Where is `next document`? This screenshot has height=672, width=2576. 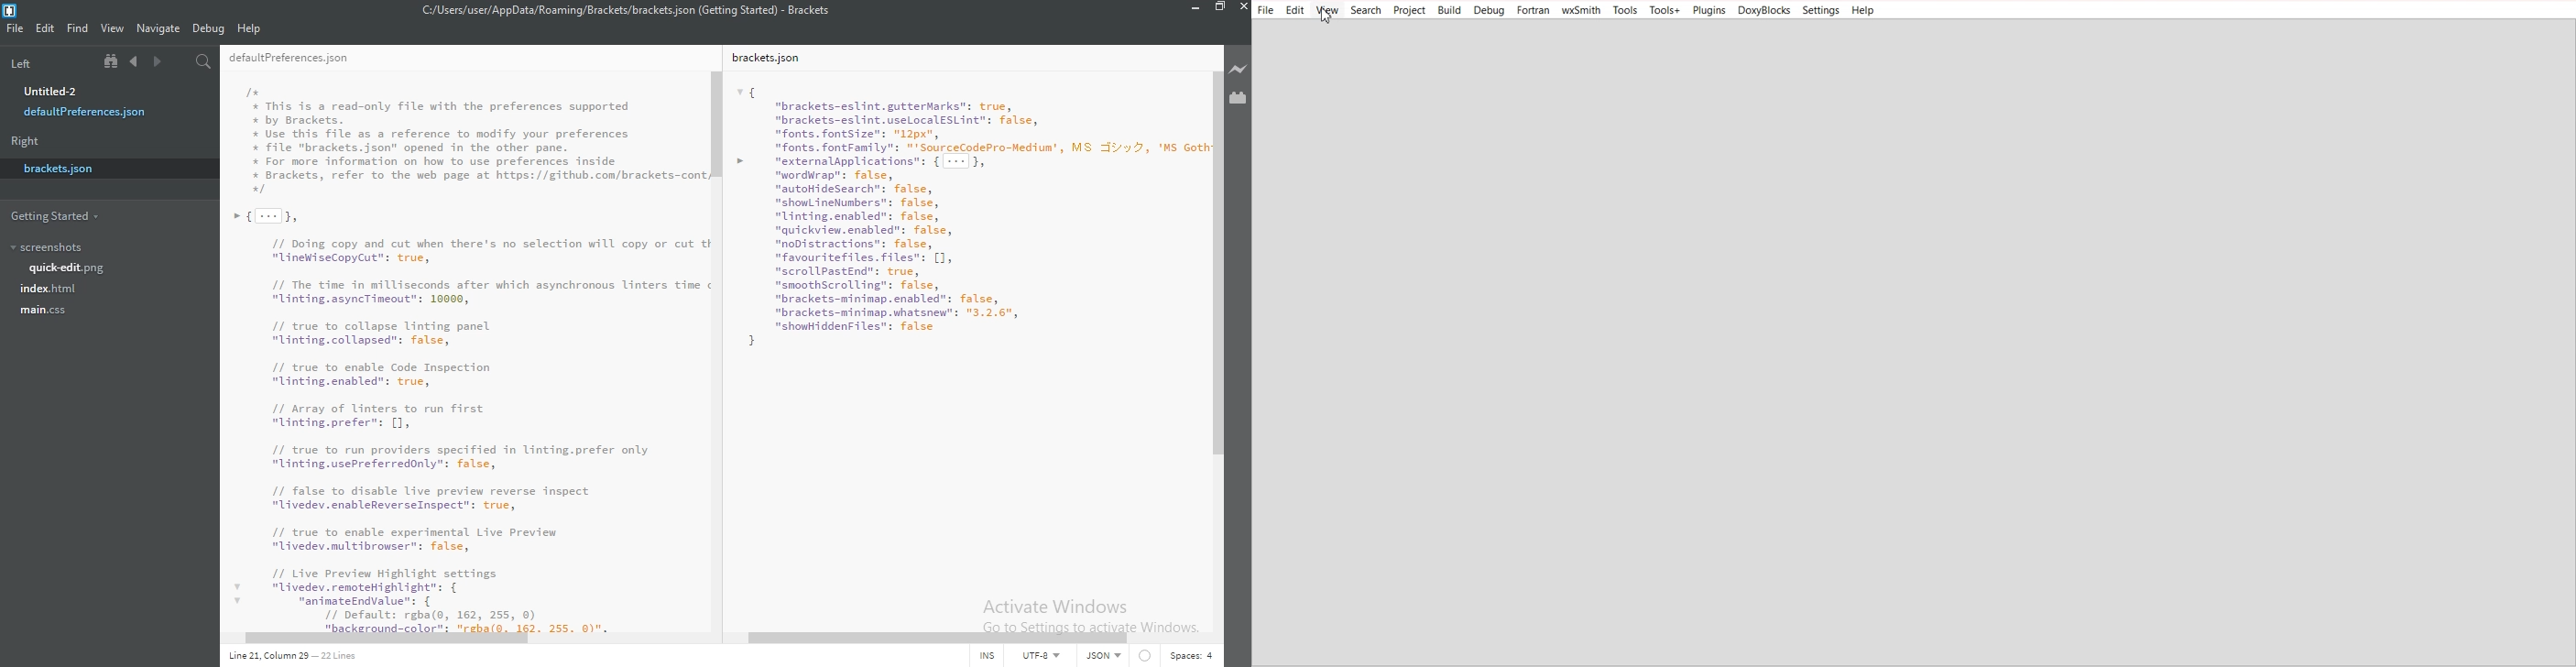
next document is located at coordinates (158, 62).